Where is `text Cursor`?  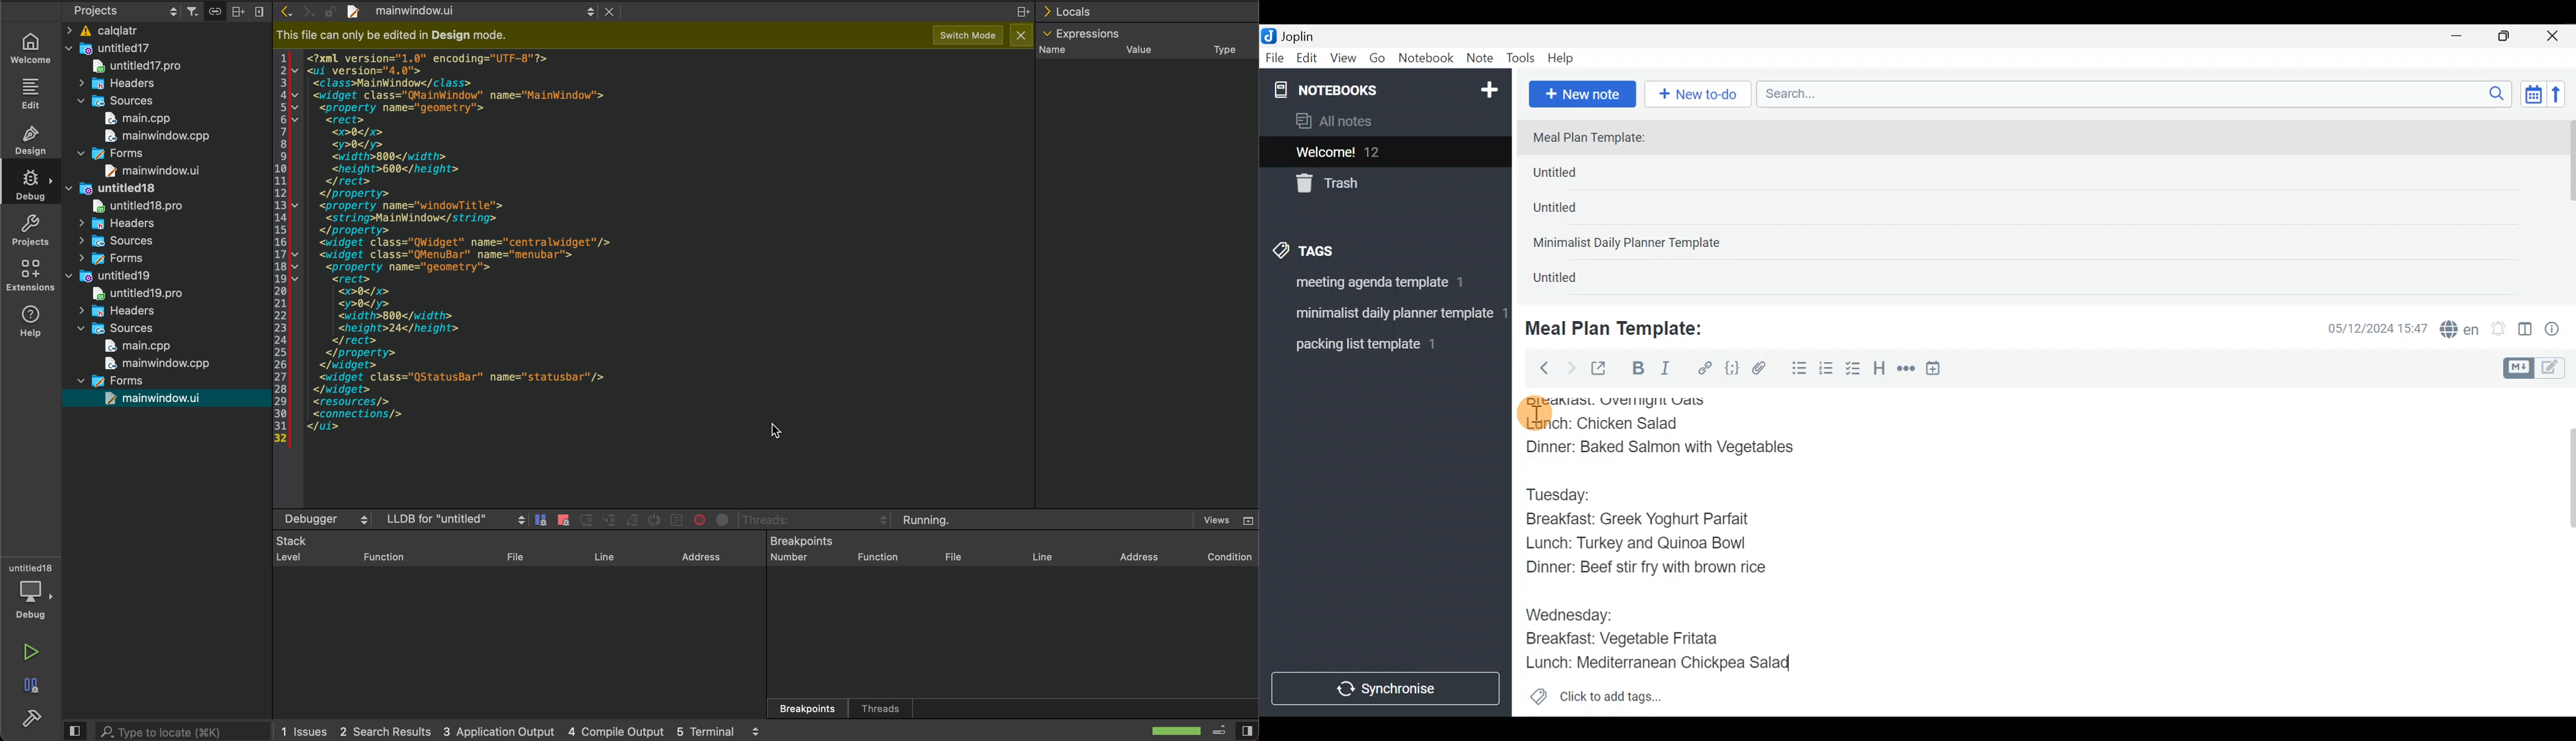
text Cursor is located at coordinates (1813, 664).